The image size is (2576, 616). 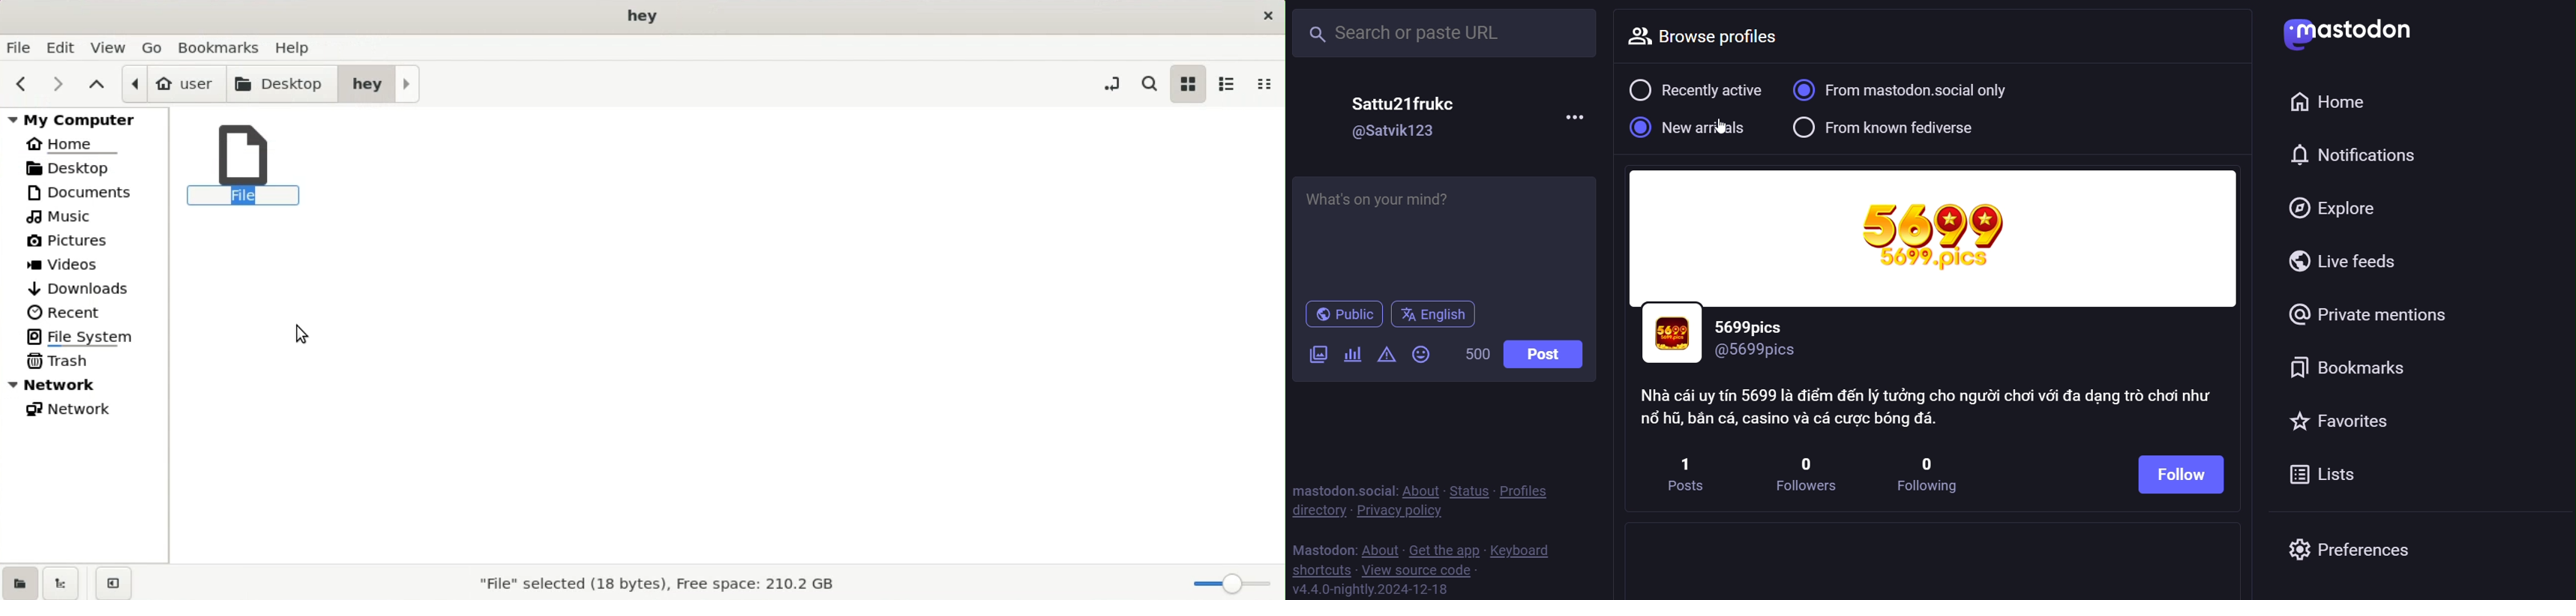 I want to click on file, so click(x=244, y=166).